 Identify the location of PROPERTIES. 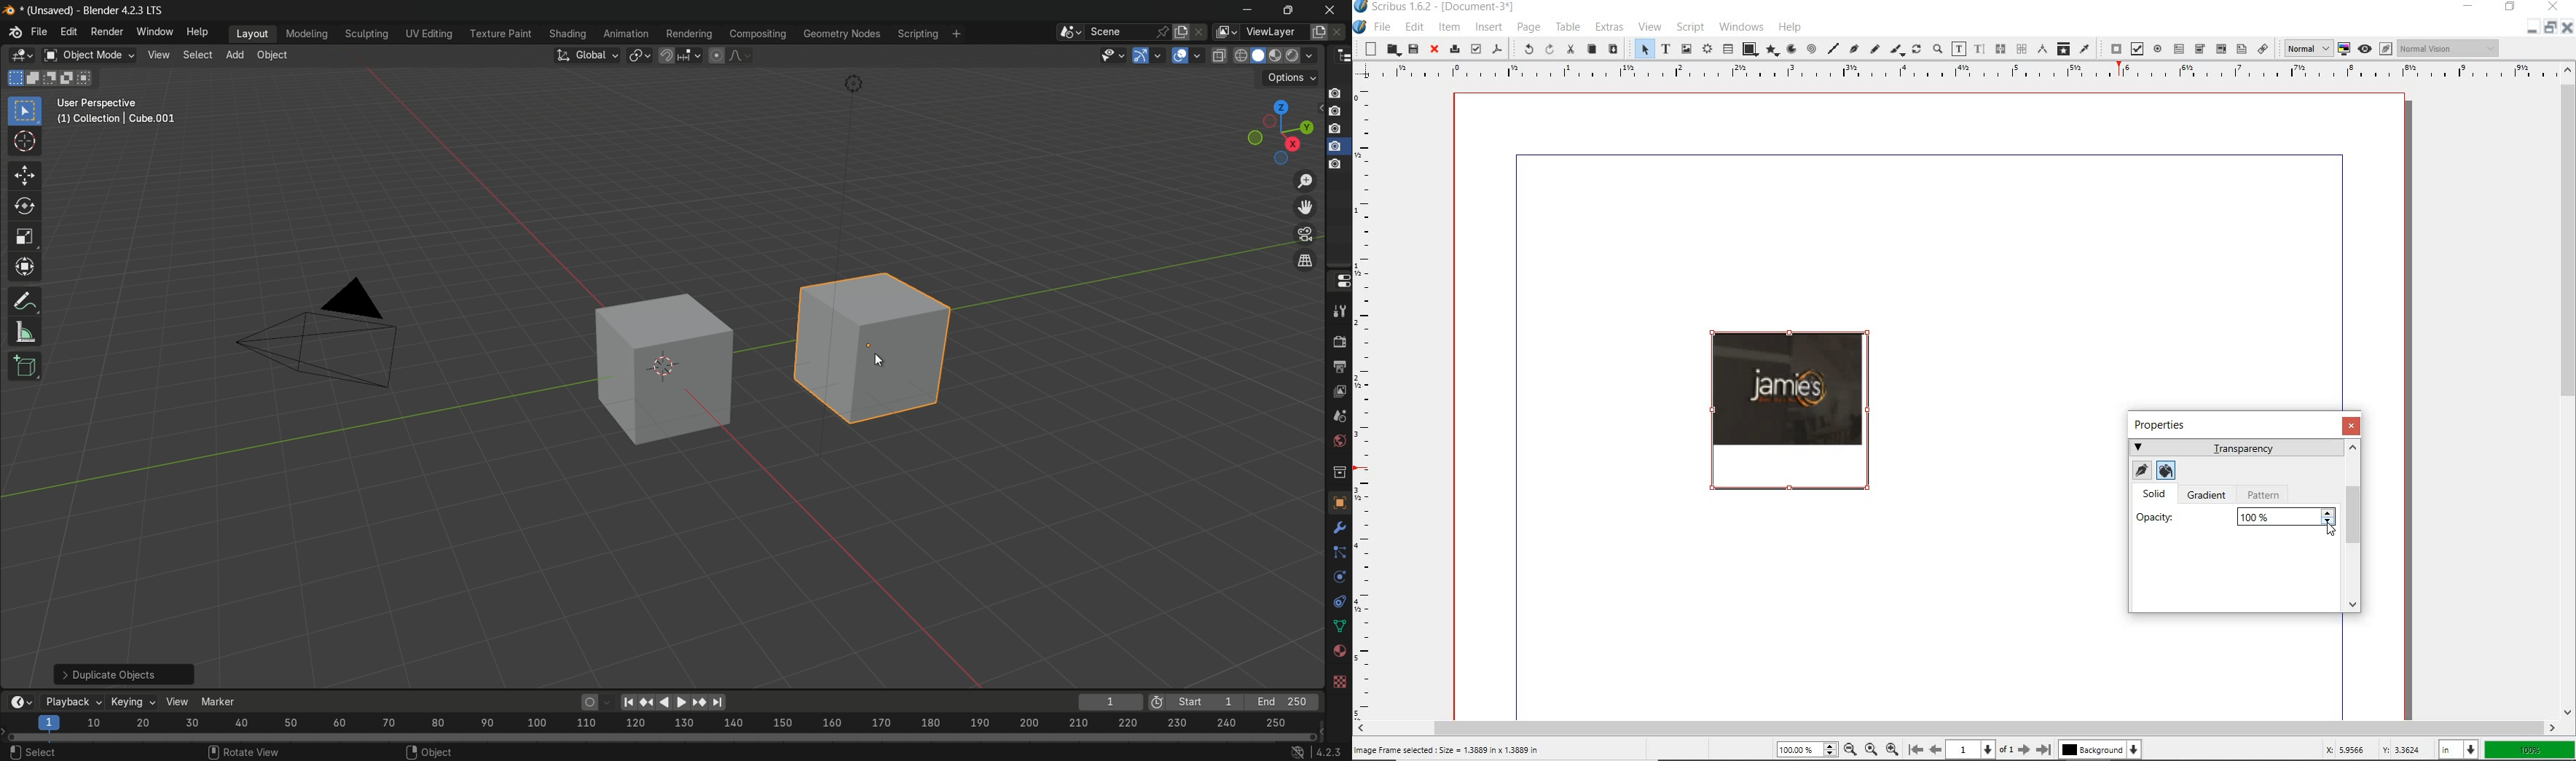
(2165, 425).